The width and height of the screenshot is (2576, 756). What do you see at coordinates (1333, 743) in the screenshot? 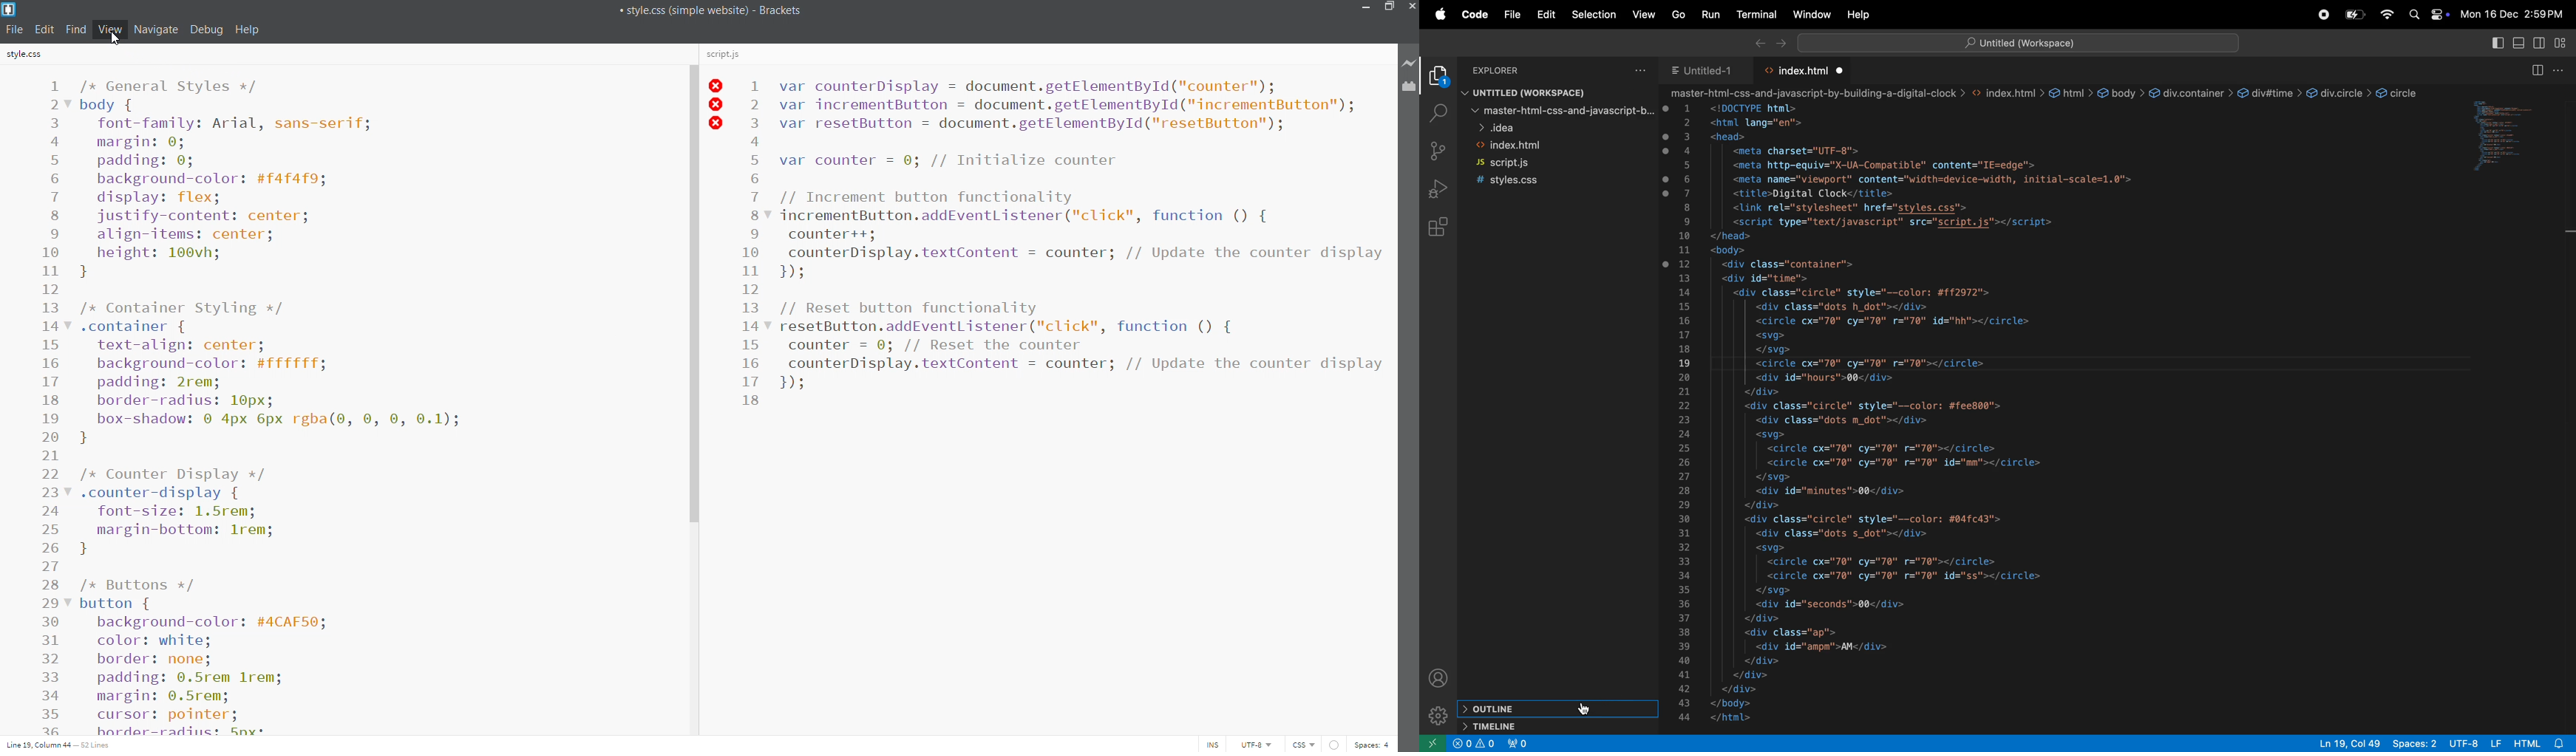
I see `error` at bounding box center [1333, 743].